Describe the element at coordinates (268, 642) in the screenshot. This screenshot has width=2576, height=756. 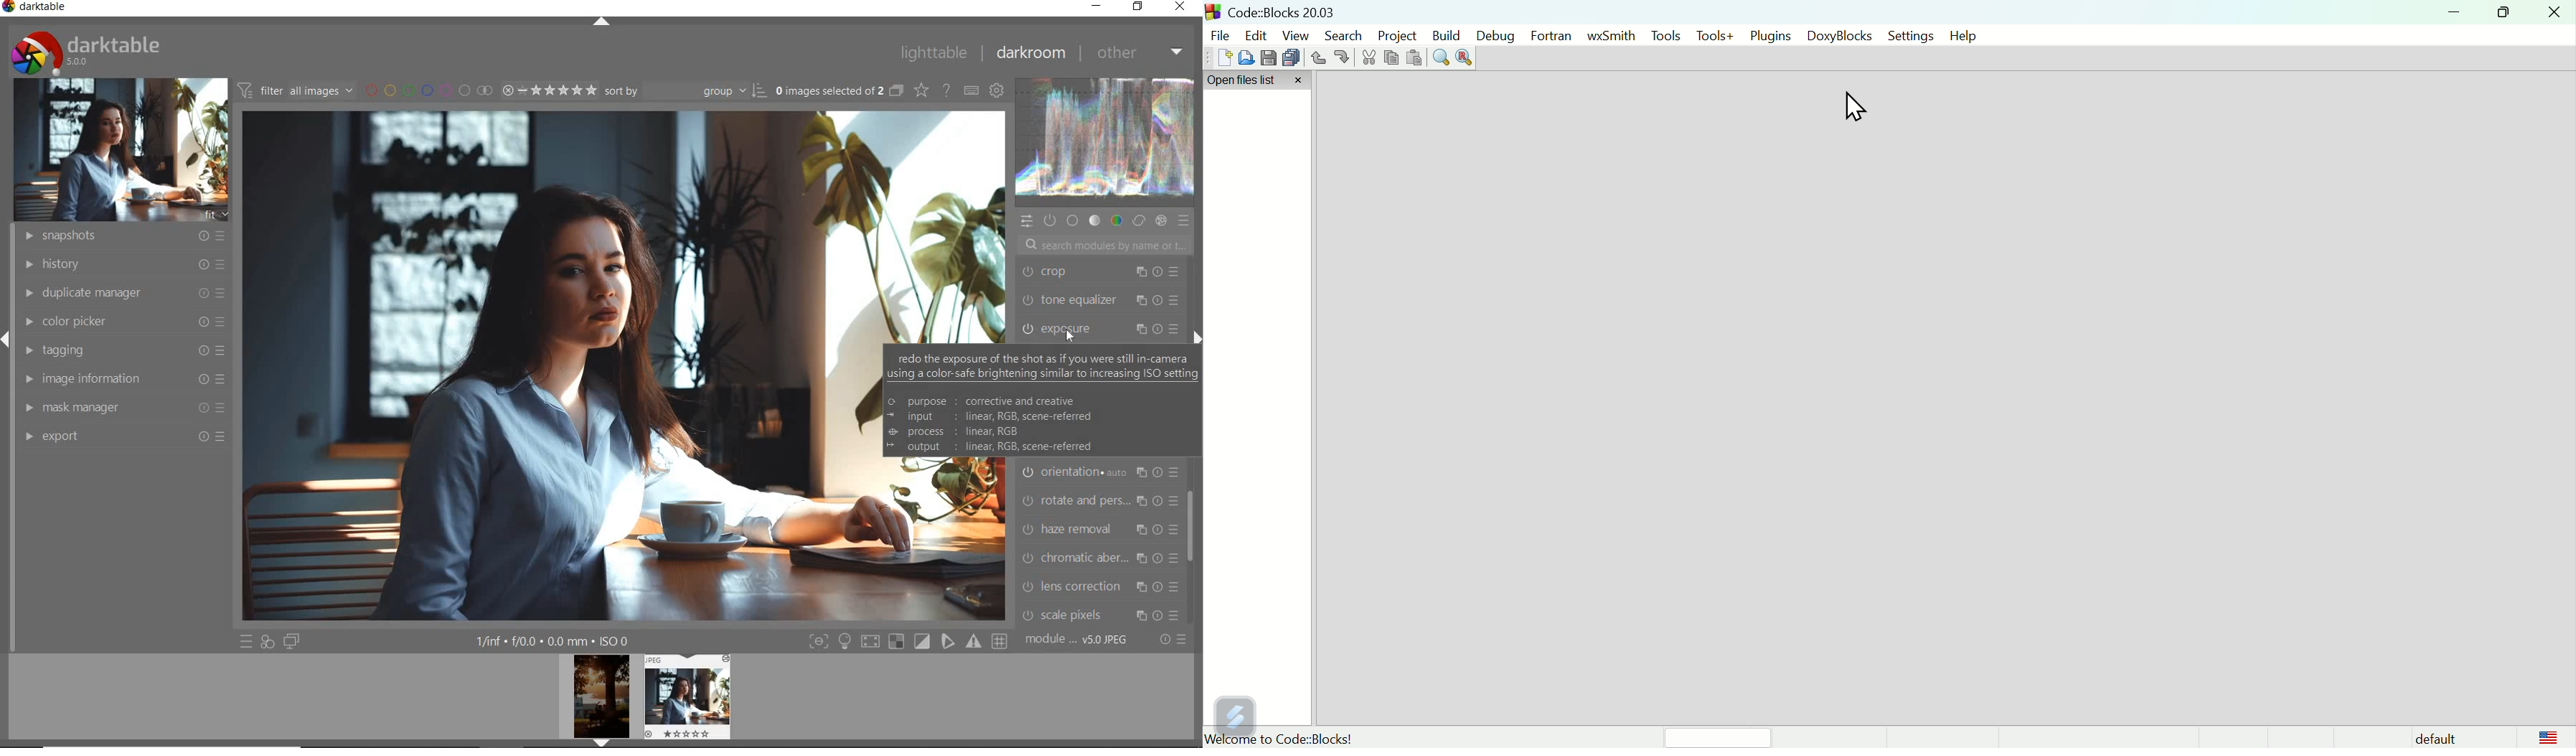
I see `QUICK ACCESS FOR APPLYING ANY OF YOUR STYLES` at that location.